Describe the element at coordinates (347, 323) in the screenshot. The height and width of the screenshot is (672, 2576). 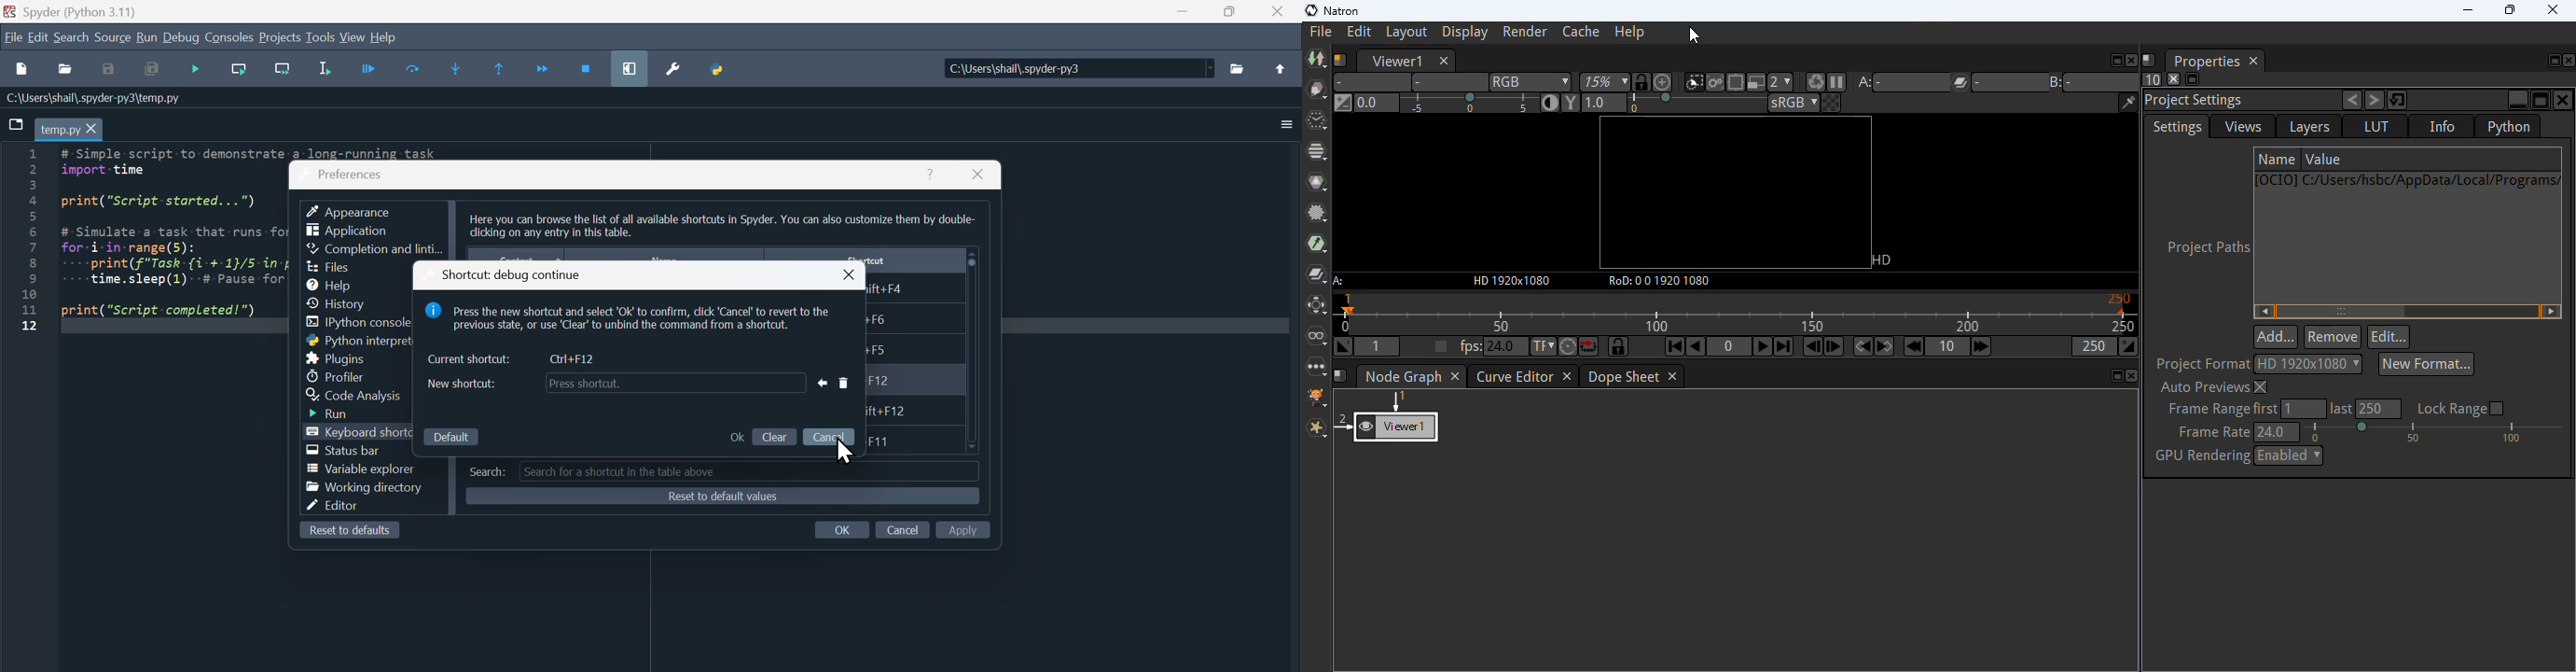
I see `I python console` at that location.